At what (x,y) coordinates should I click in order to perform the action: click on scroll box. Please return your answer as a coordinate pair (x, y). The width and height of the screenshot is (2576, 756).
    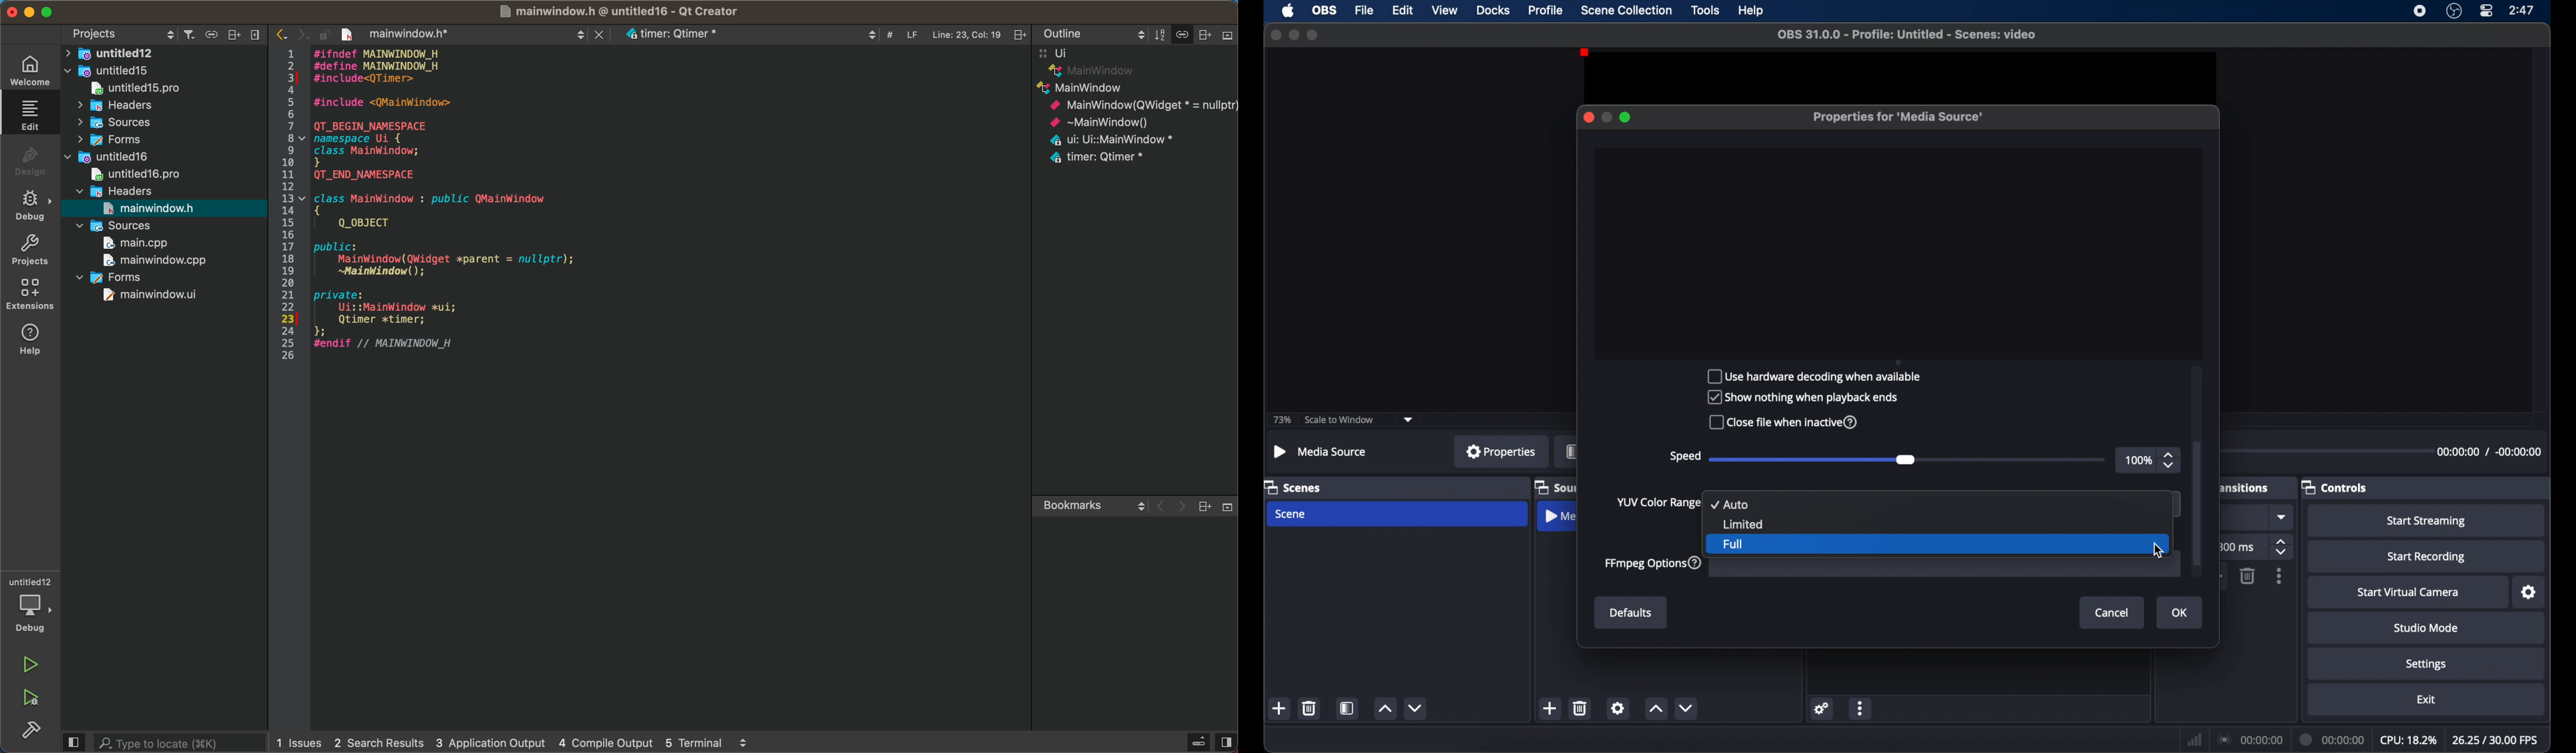
    Looking at the image, I should click on (2199, 503).